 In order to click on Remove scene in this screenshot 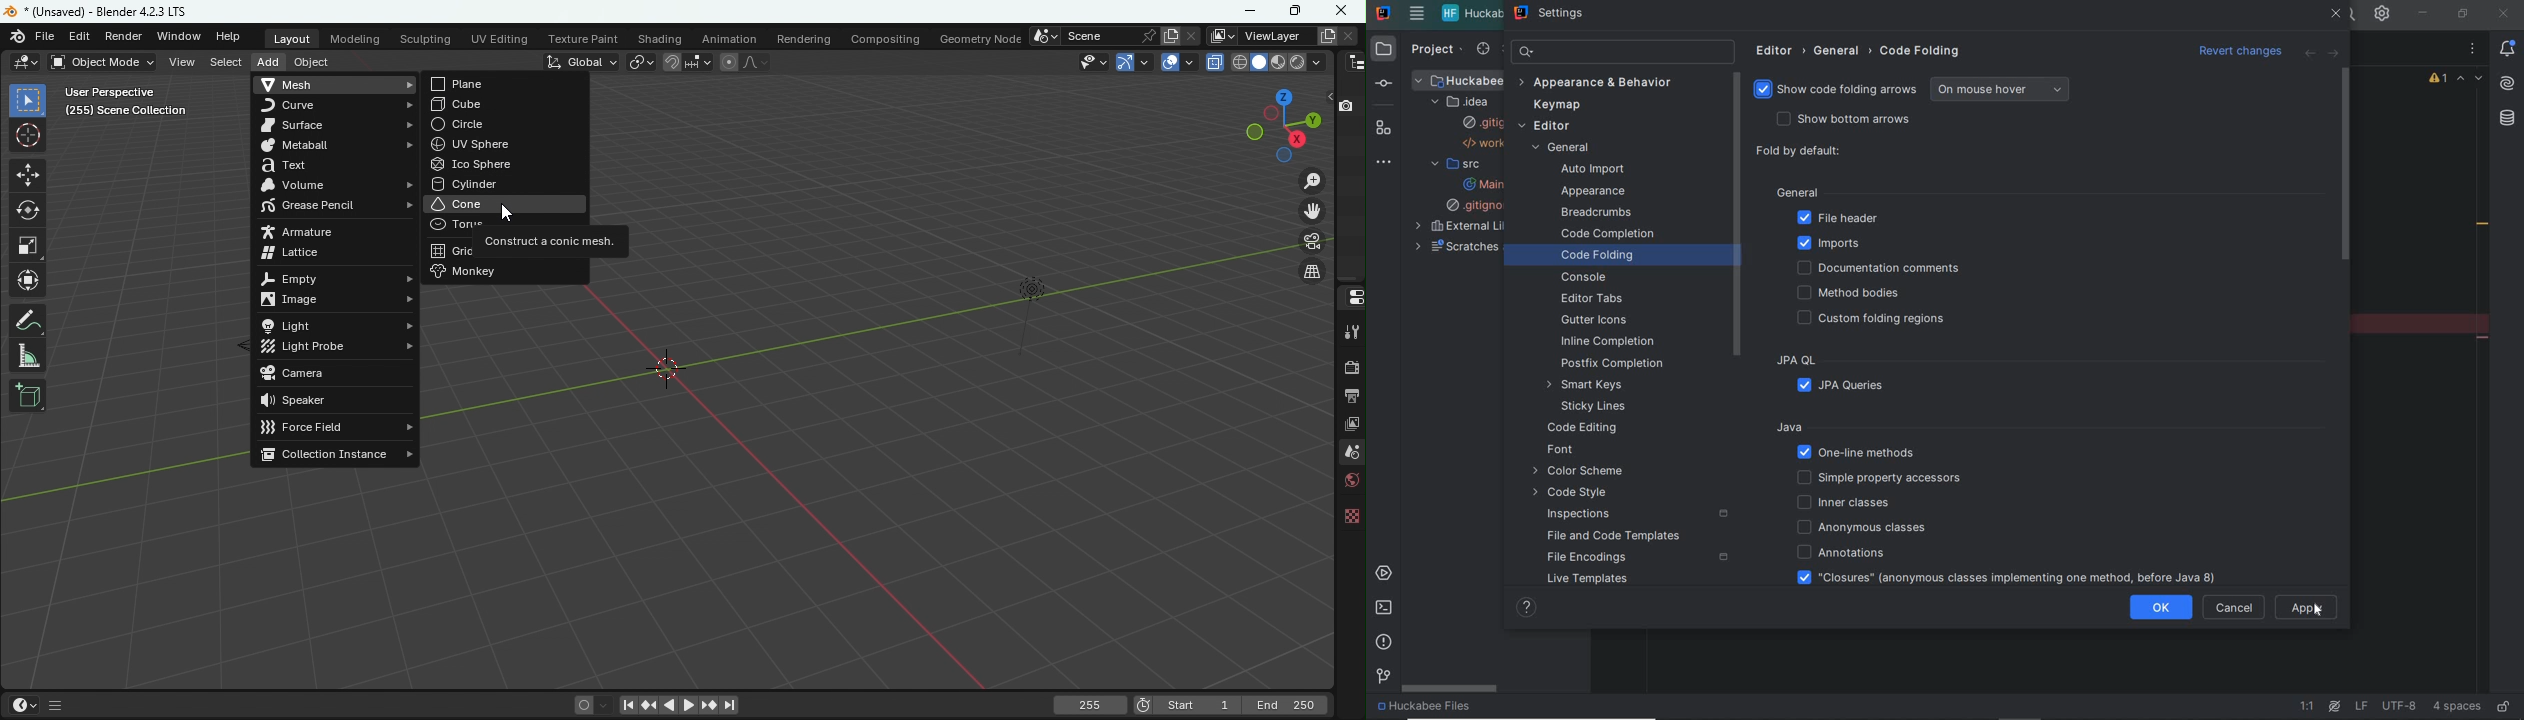, I will do `click(1191, 36)`.